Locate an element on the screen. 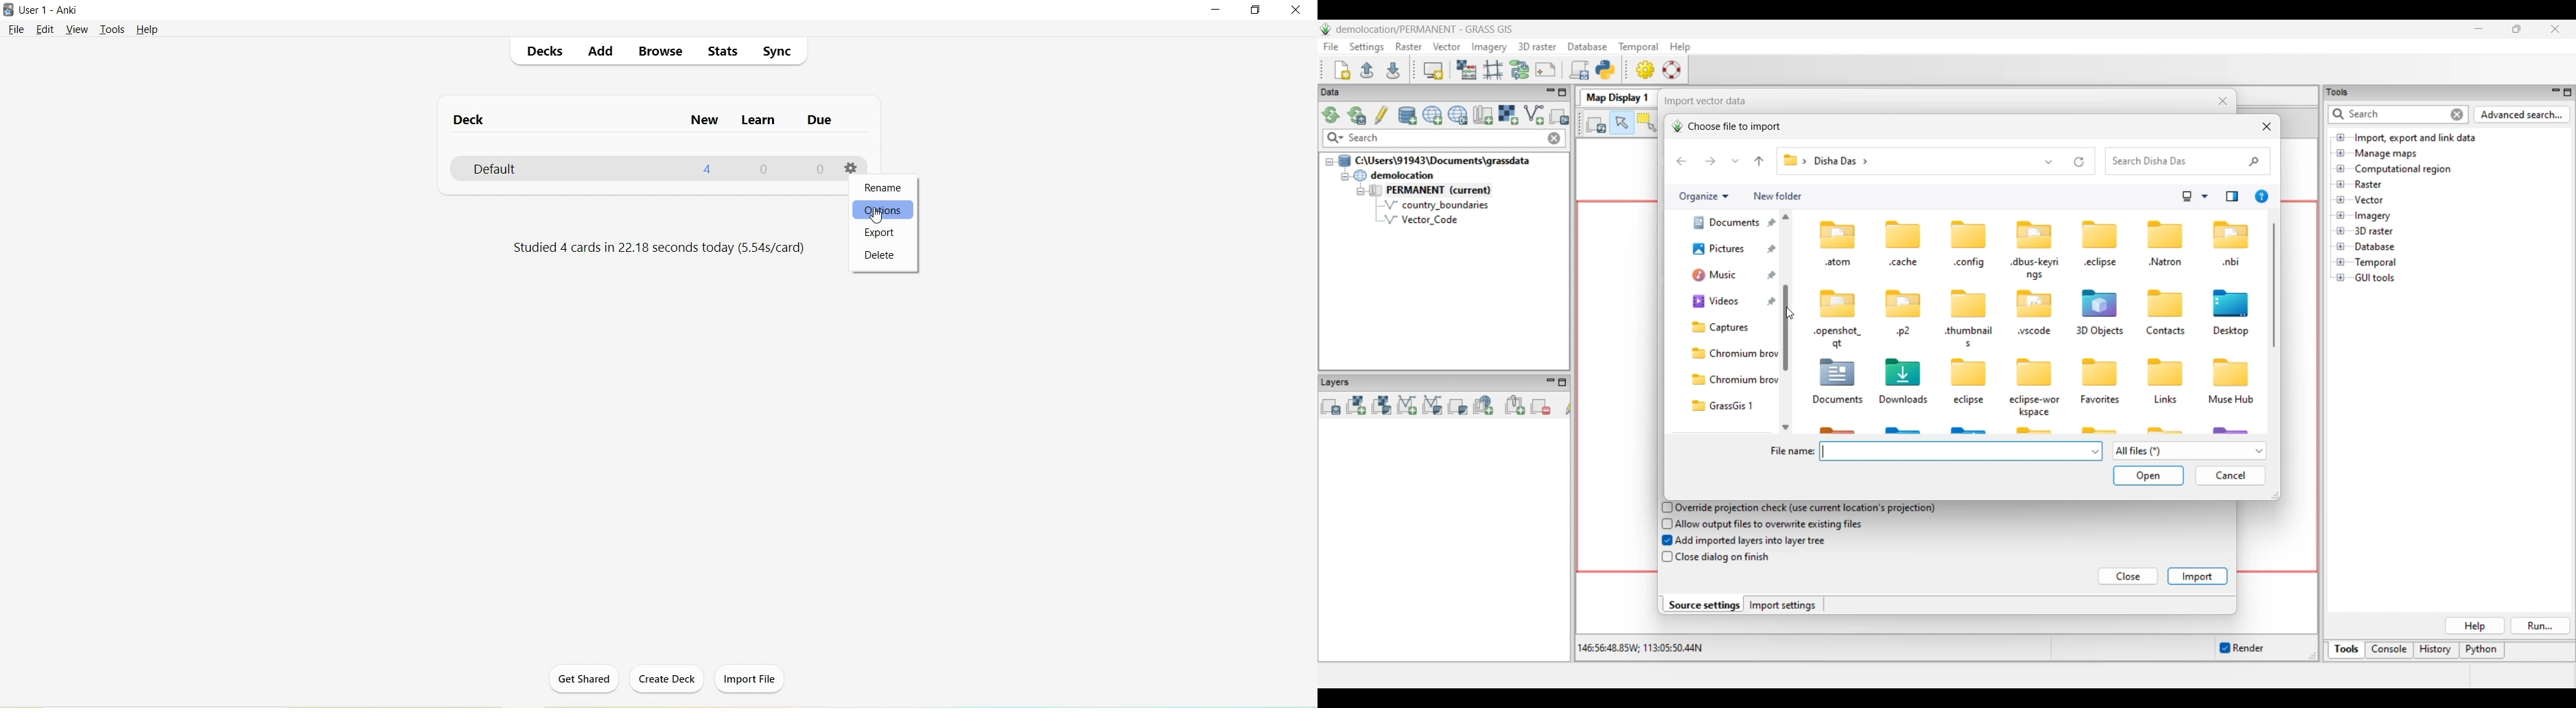 The height and width of the screenshot is (728, 2576). Rename is located at coordinates (884, 187).